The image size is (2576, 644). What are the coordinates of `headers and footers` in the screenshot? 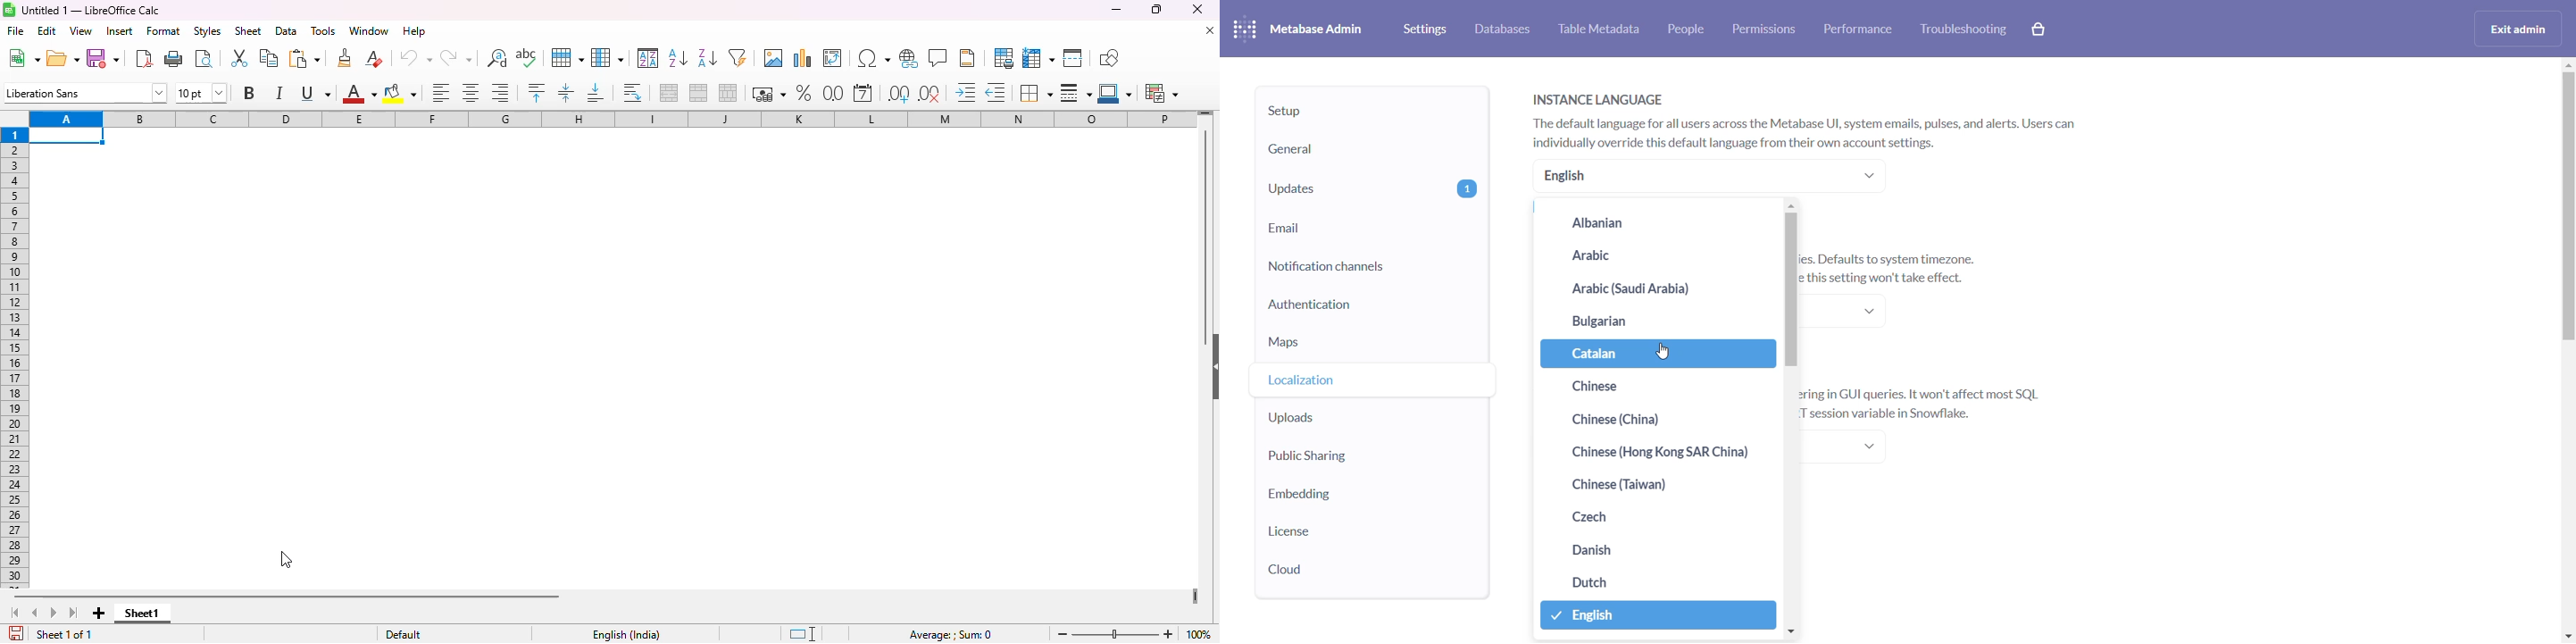 It's located at (967, 58).